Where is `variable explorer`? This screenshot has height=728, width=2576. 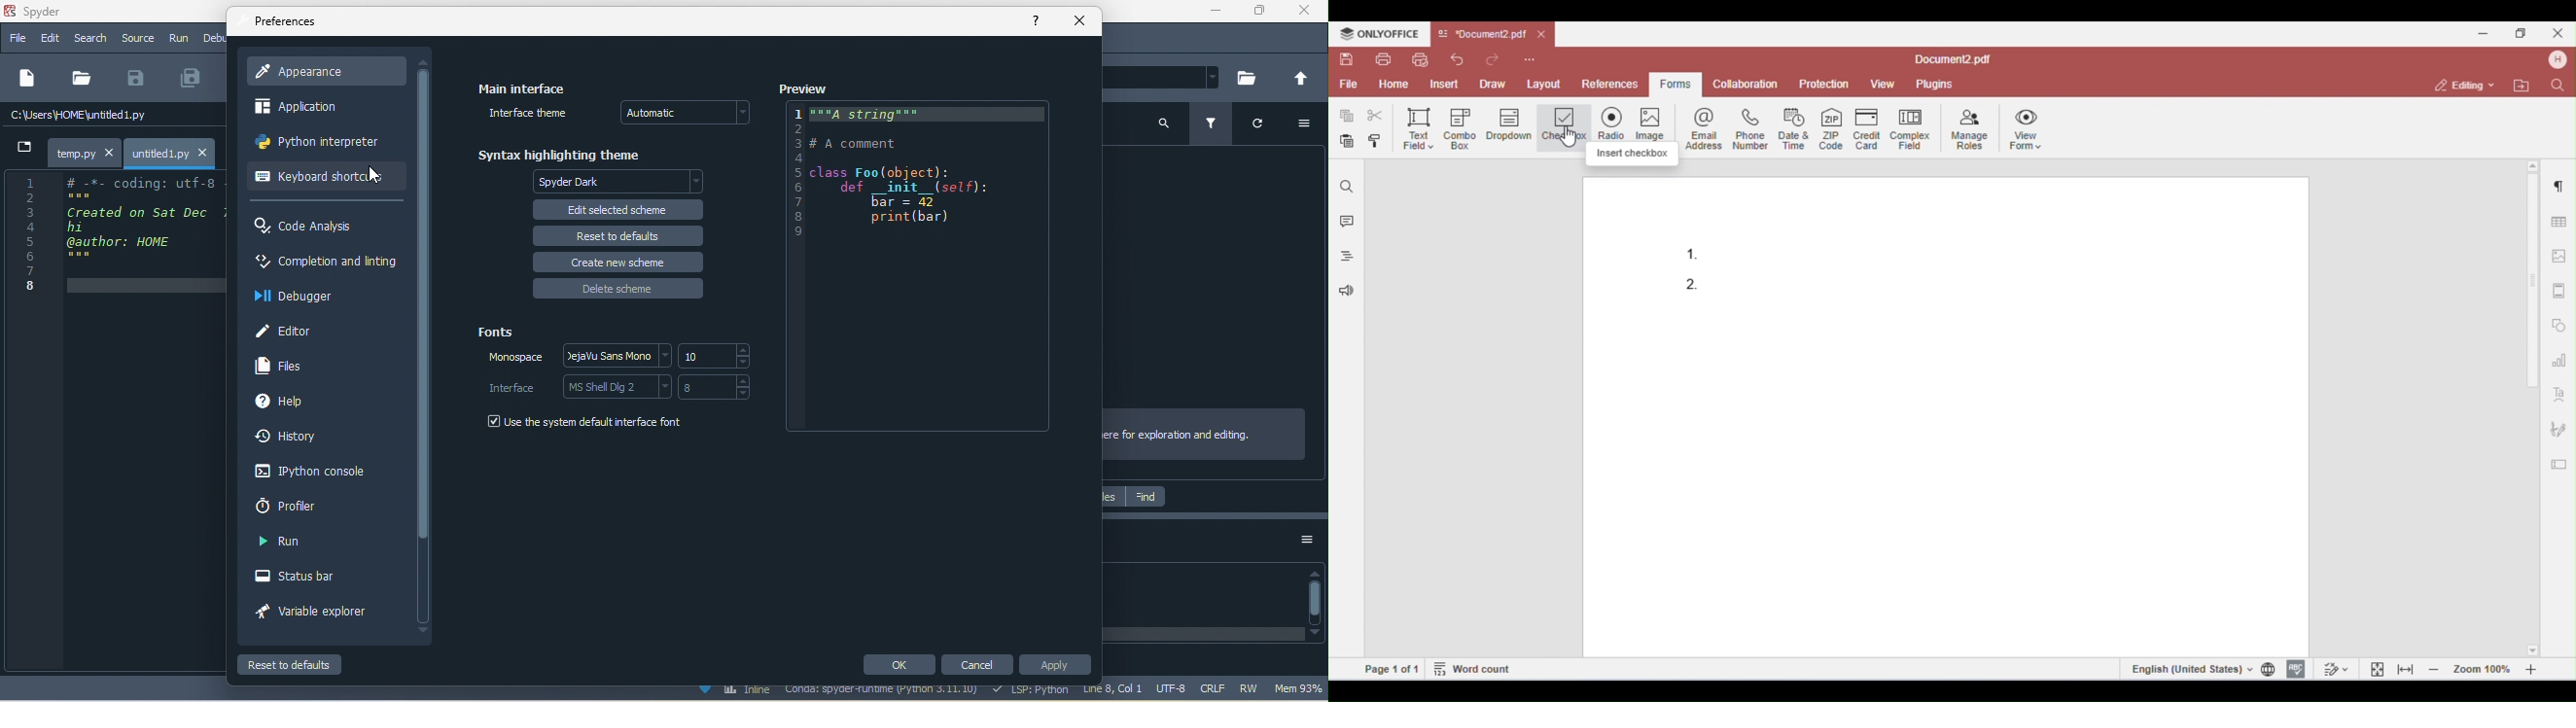 variable explorer is located at coordinates (313, 614).